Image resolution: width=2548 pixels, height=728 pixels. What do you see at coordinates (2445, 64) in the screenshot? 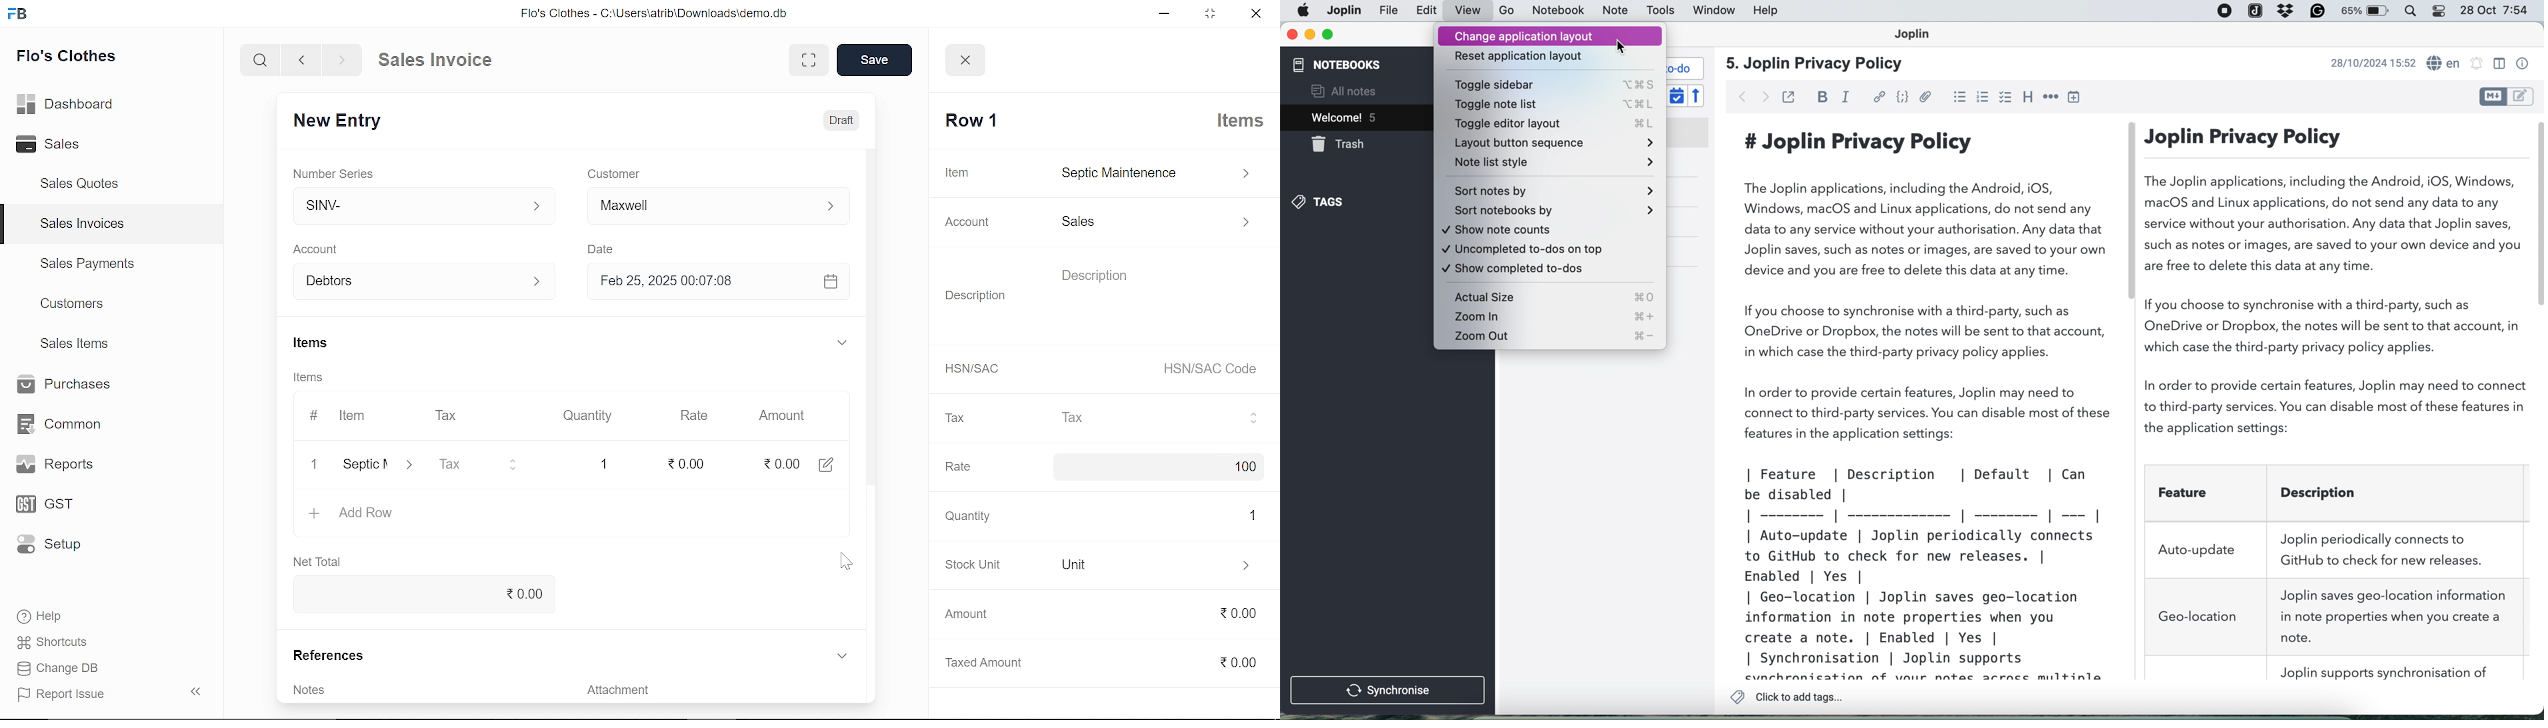
I see `spell checker` at bounding box center [2445, 64].